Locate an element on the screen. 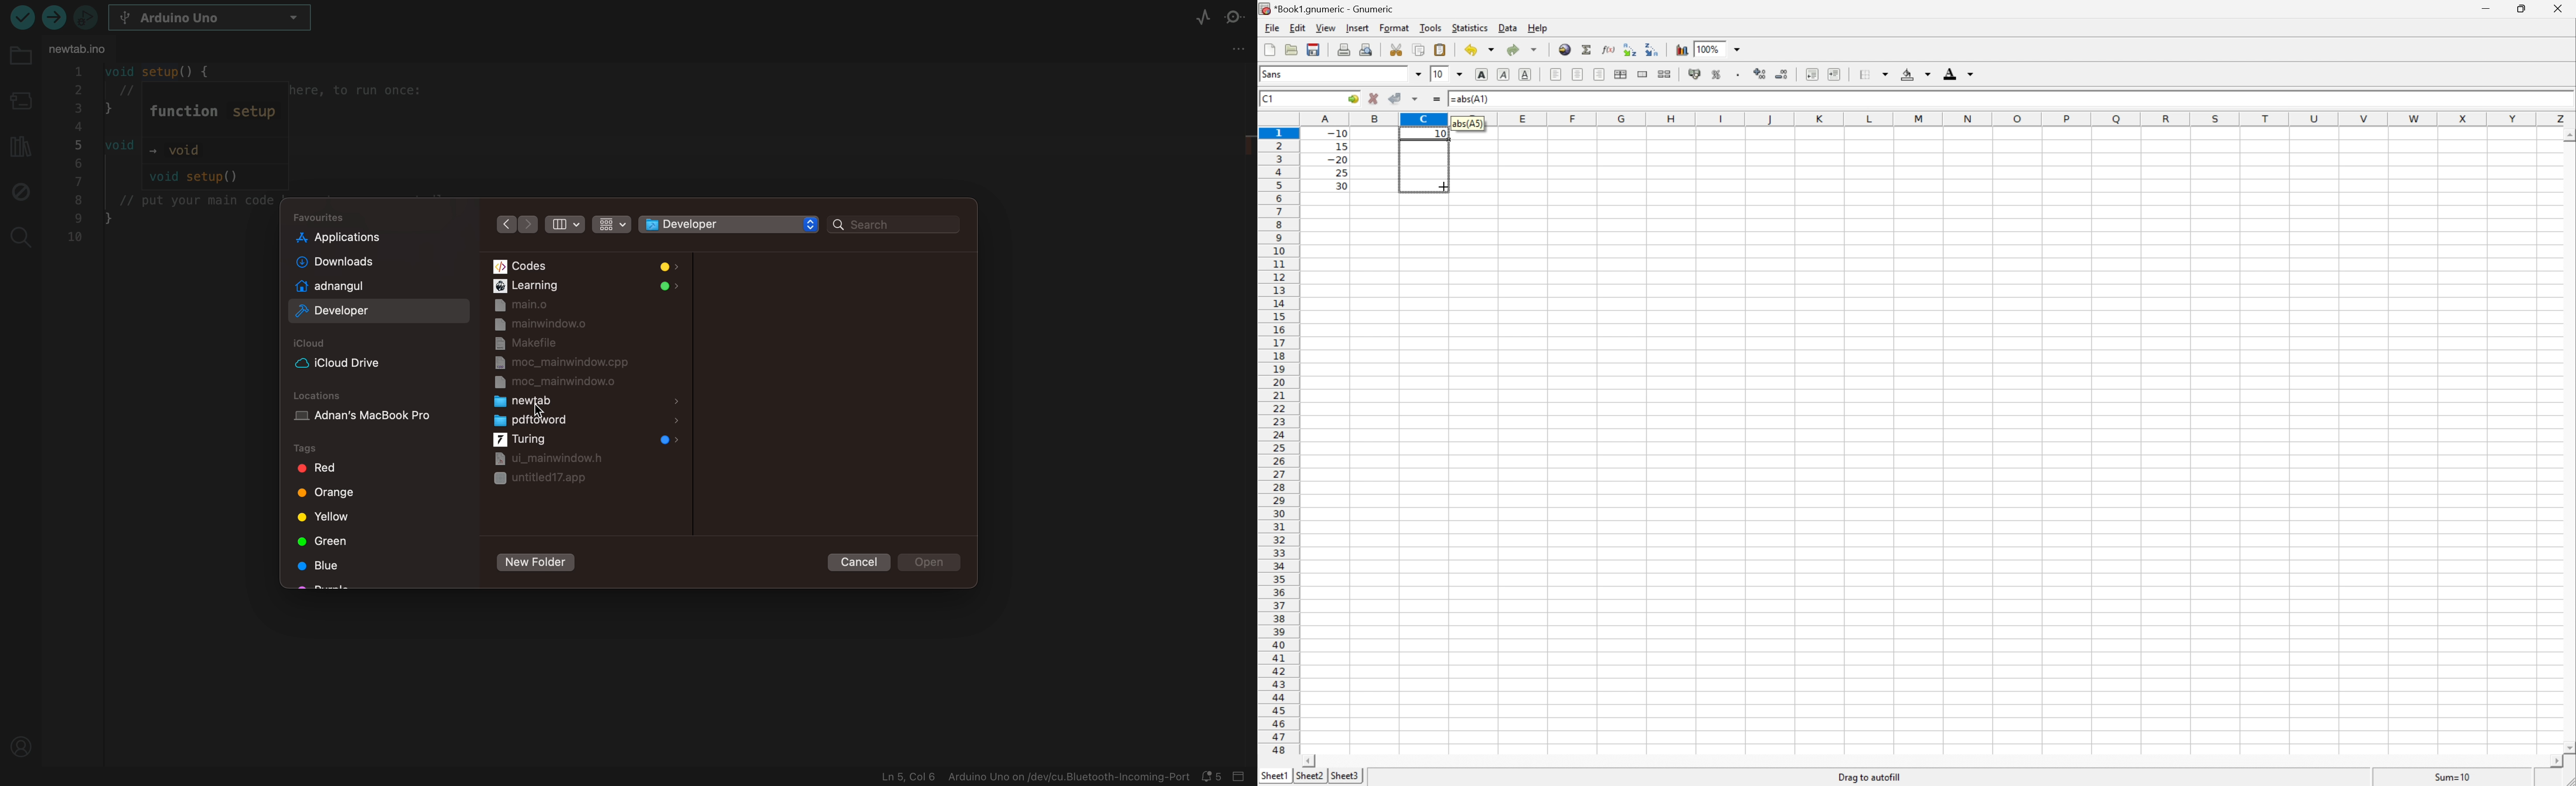  Increase the number of decimals displayed is located at coordinates (1763, 75).